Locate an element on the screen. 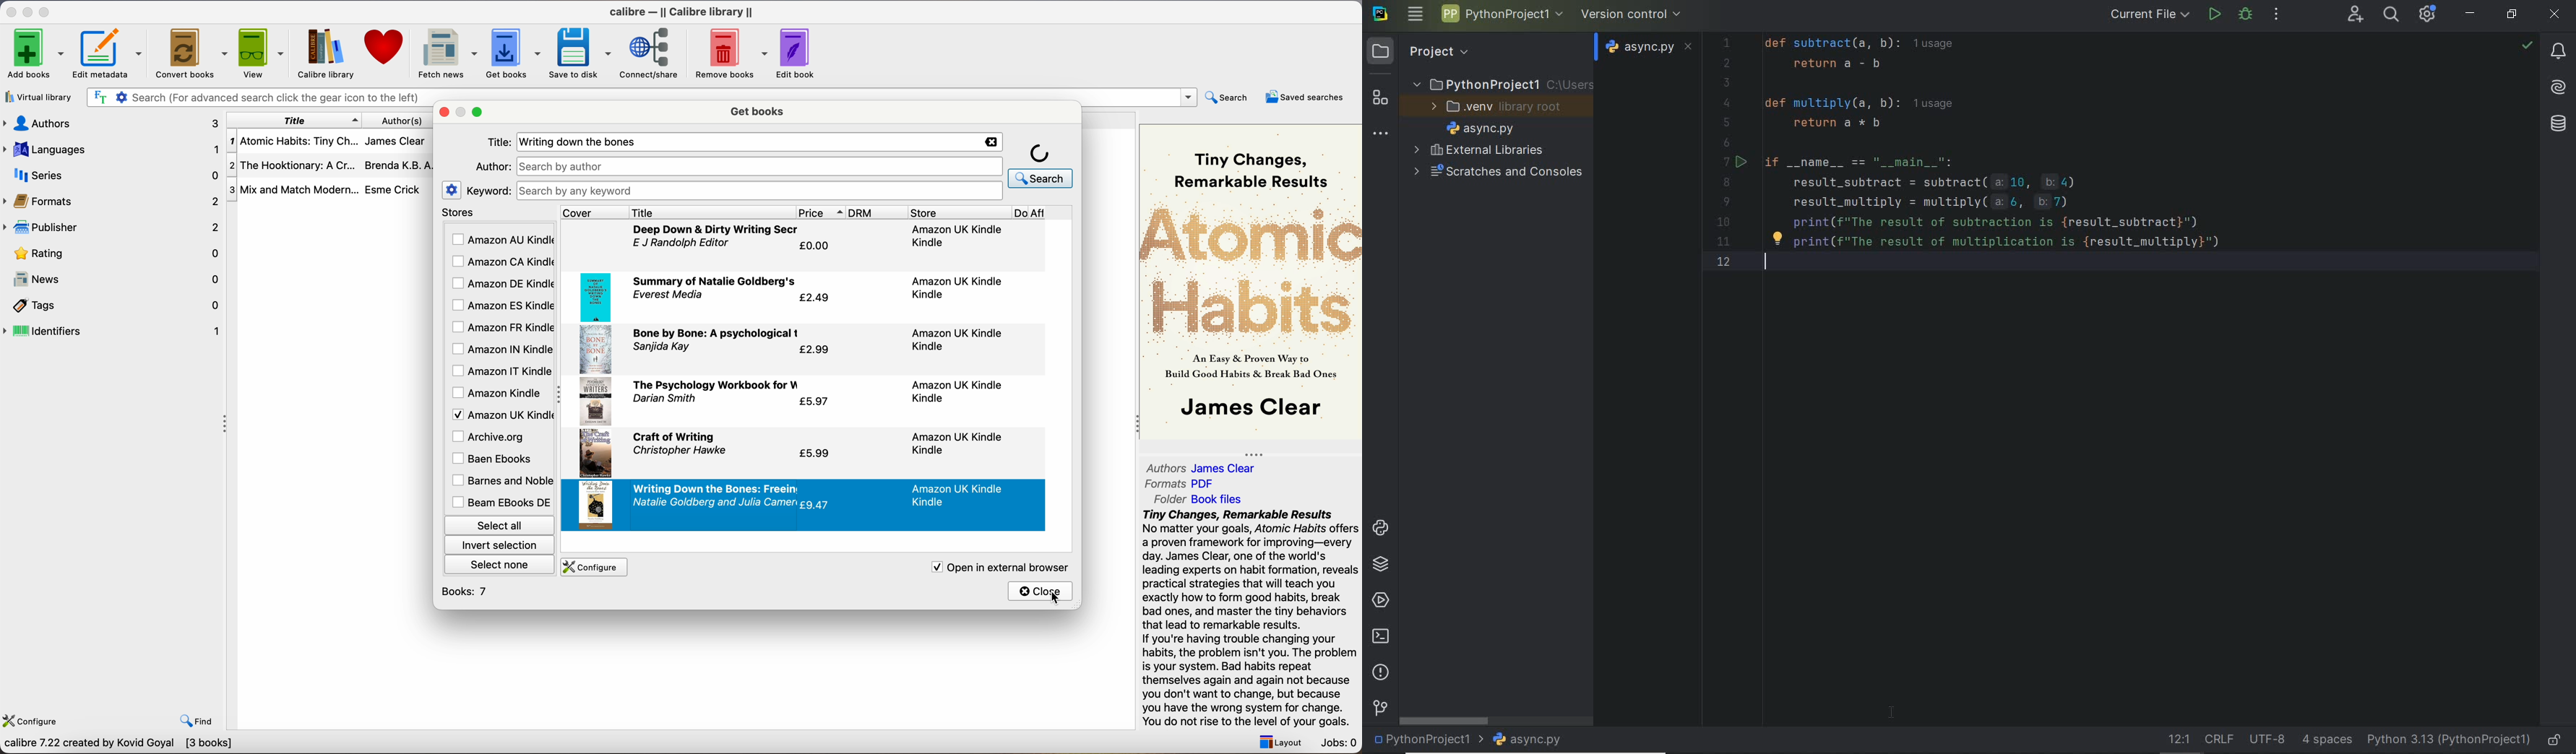 The width and height of the screenshot is (2576, 756). current interpreter is located at coordinates (2447, 738).